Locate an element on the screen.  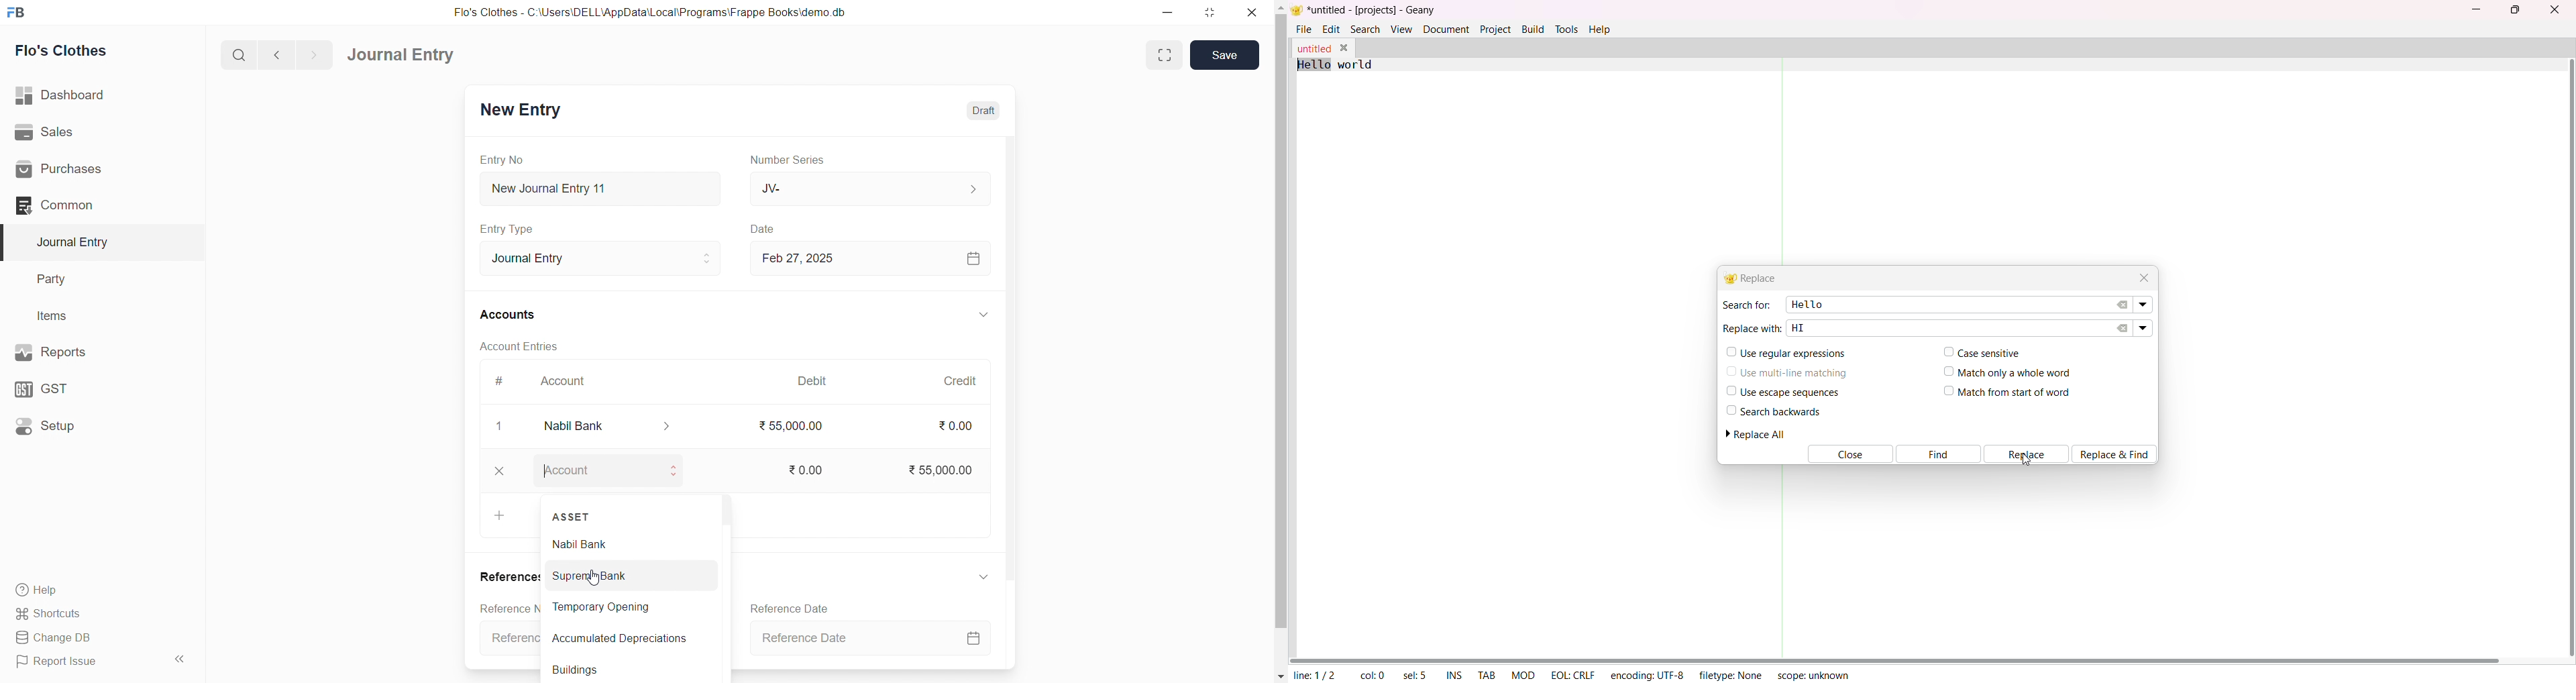
Number Series is located at coordinates (797, 160).